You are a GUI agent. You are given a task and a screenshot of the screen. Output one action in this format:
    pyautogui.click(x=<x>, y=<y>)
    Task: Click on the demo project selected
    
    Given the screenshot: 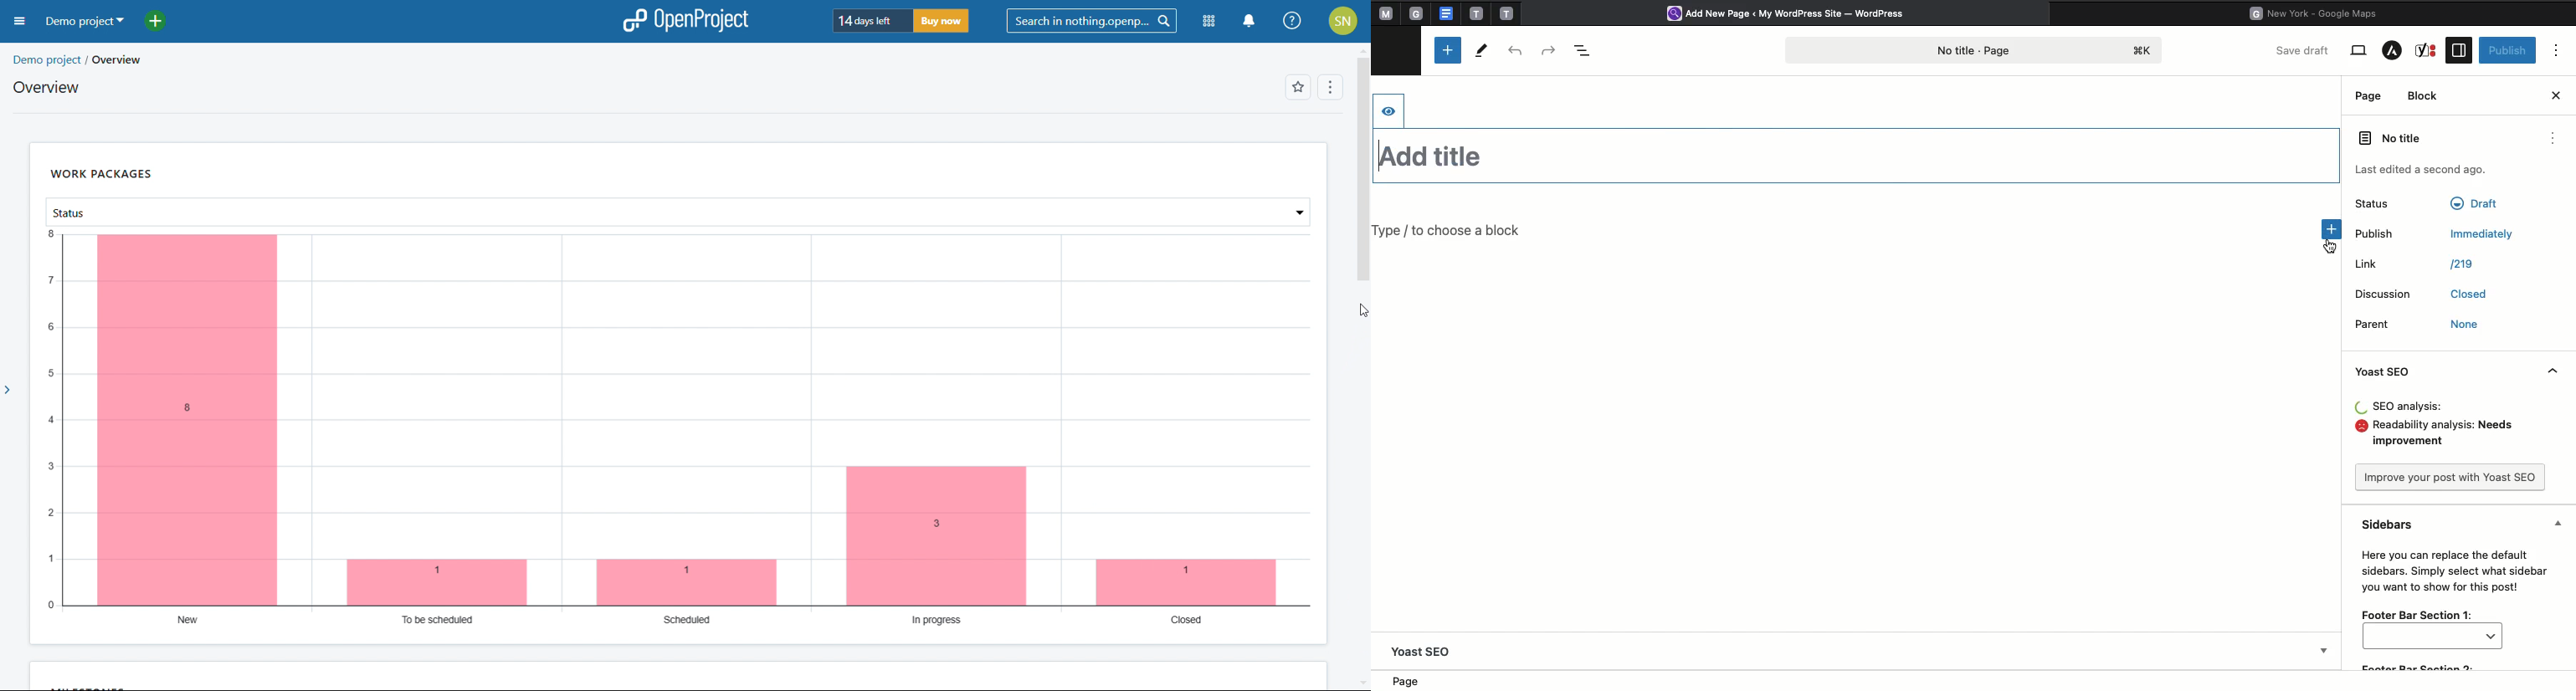 What is the action you would take?
    pyautogui.click(x=84, y=21)
    